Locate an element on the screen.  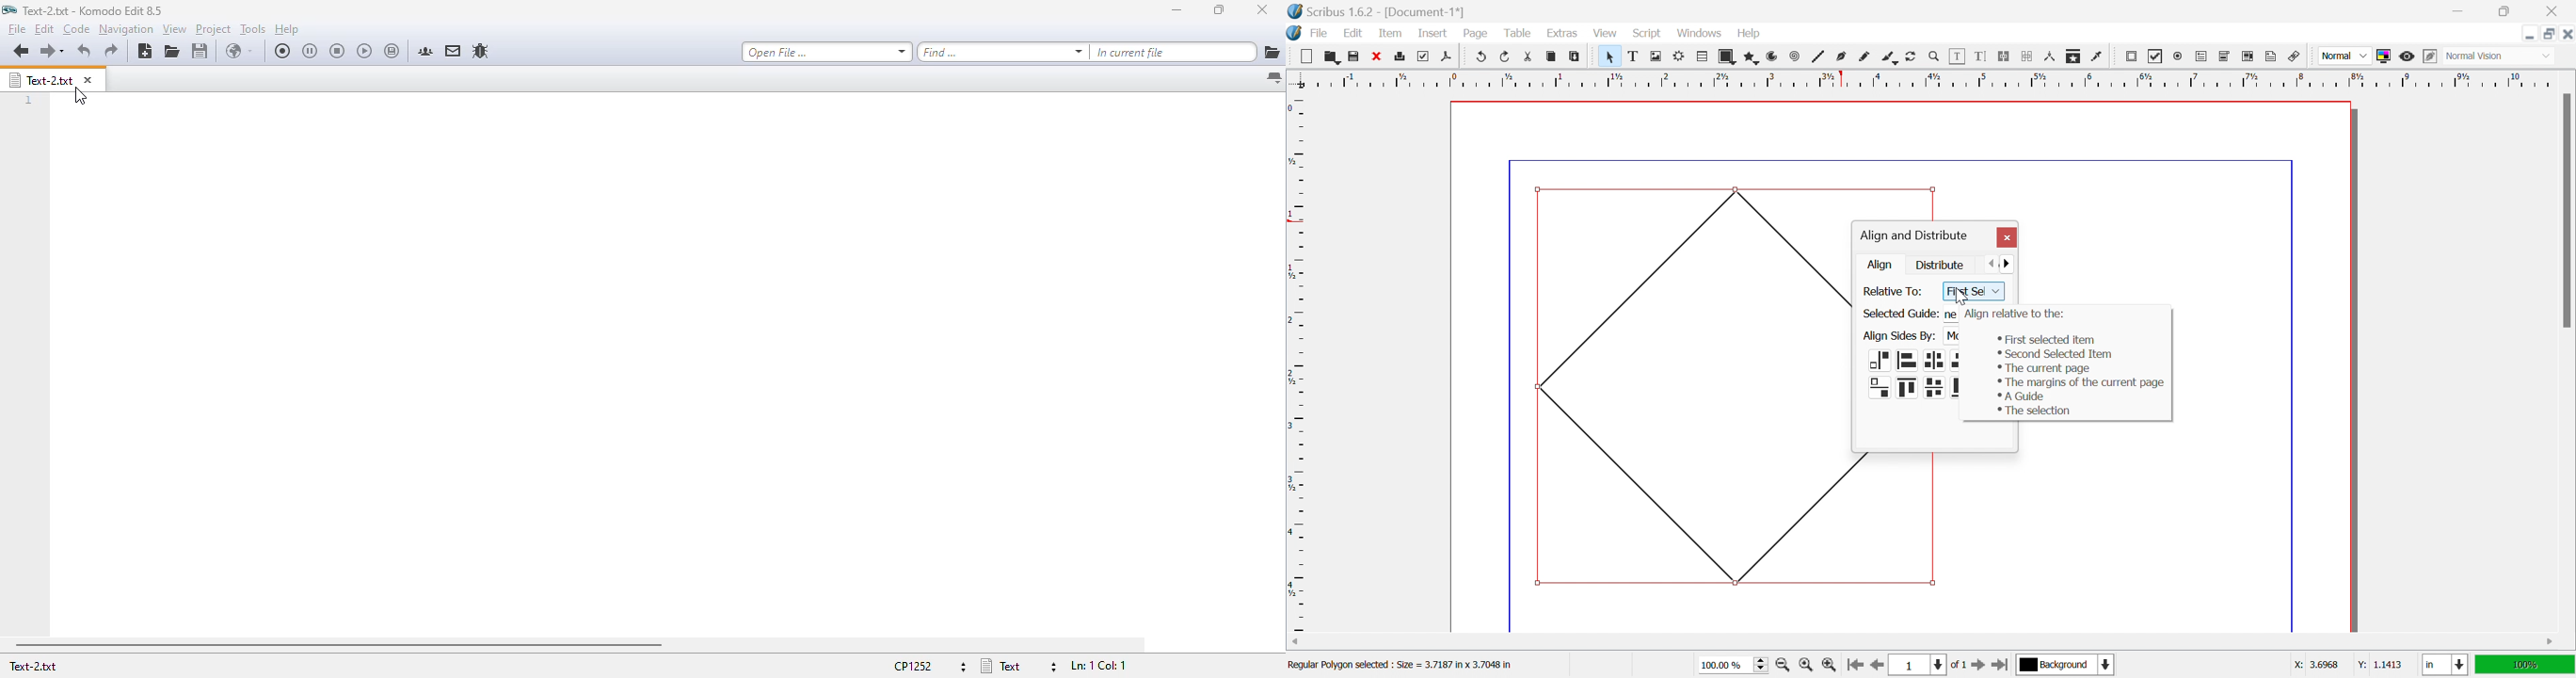
Link Annotation is located at coordinates (2295, 58).